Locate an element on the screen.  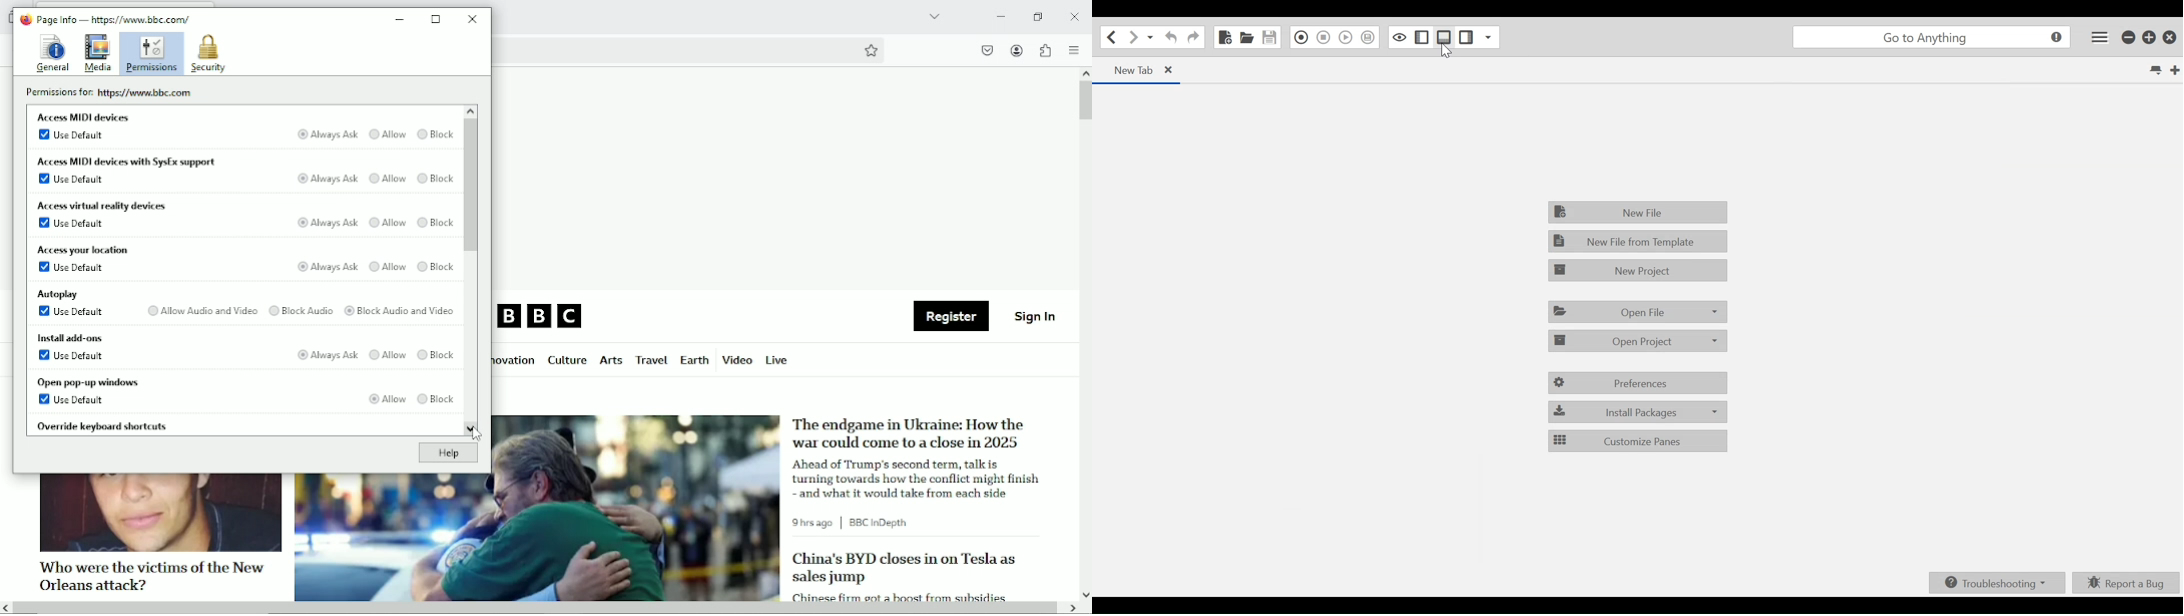
Go back one location is located at coordinates (1111, 36).